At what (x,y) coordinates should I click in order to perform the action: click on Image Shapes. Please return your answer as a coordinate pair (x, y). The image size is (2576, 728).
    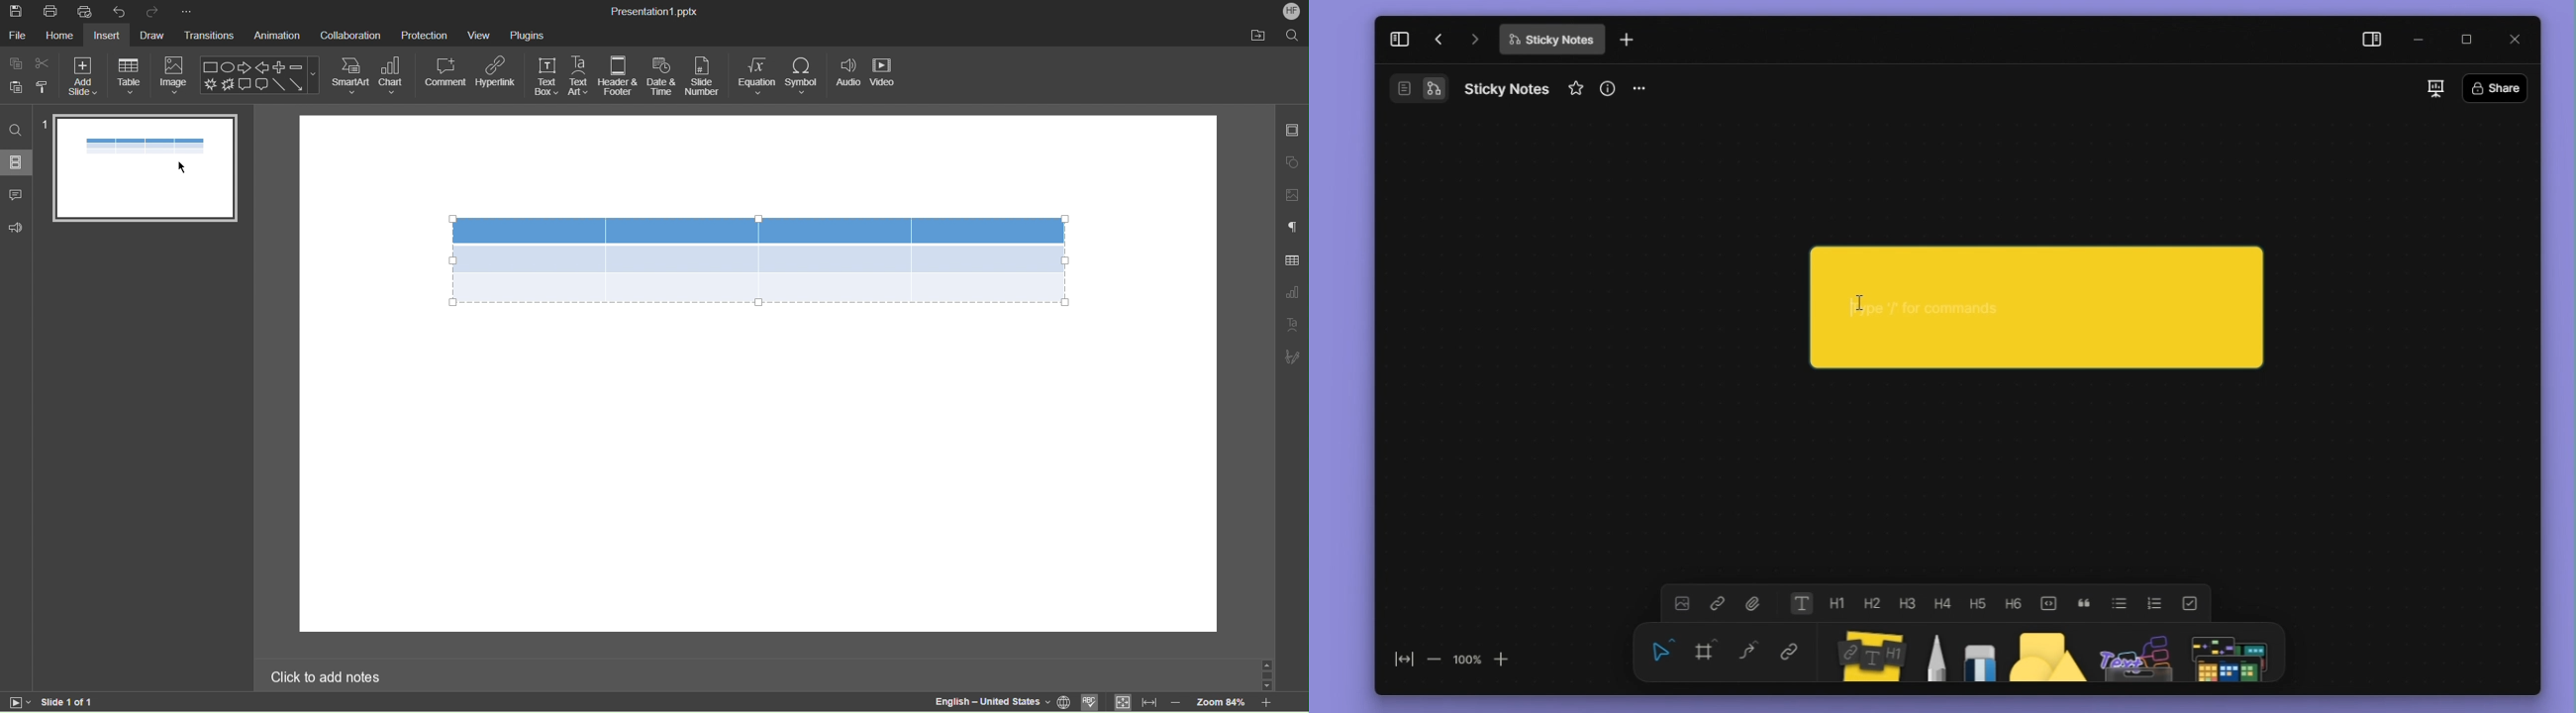
    Looking at the image, I should click on (261, 75).